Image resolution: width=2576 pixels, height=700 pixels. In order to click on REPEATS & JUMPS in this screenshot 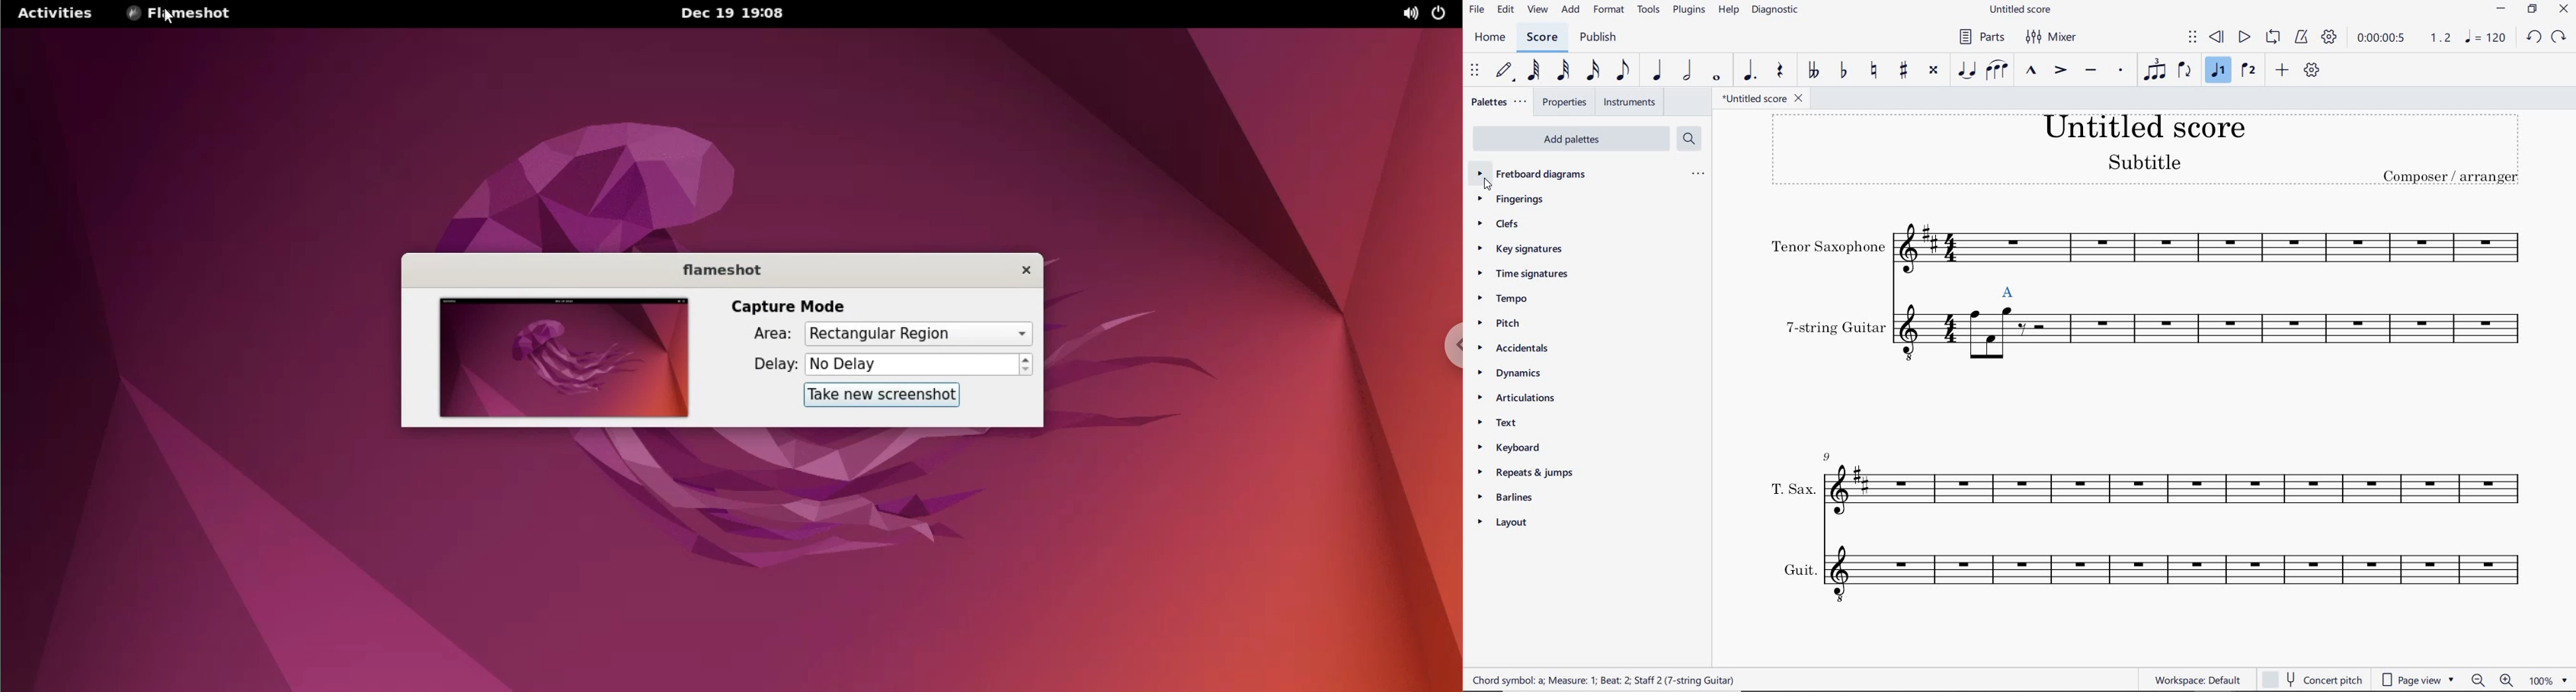, I will do `click(1526, 472)`.